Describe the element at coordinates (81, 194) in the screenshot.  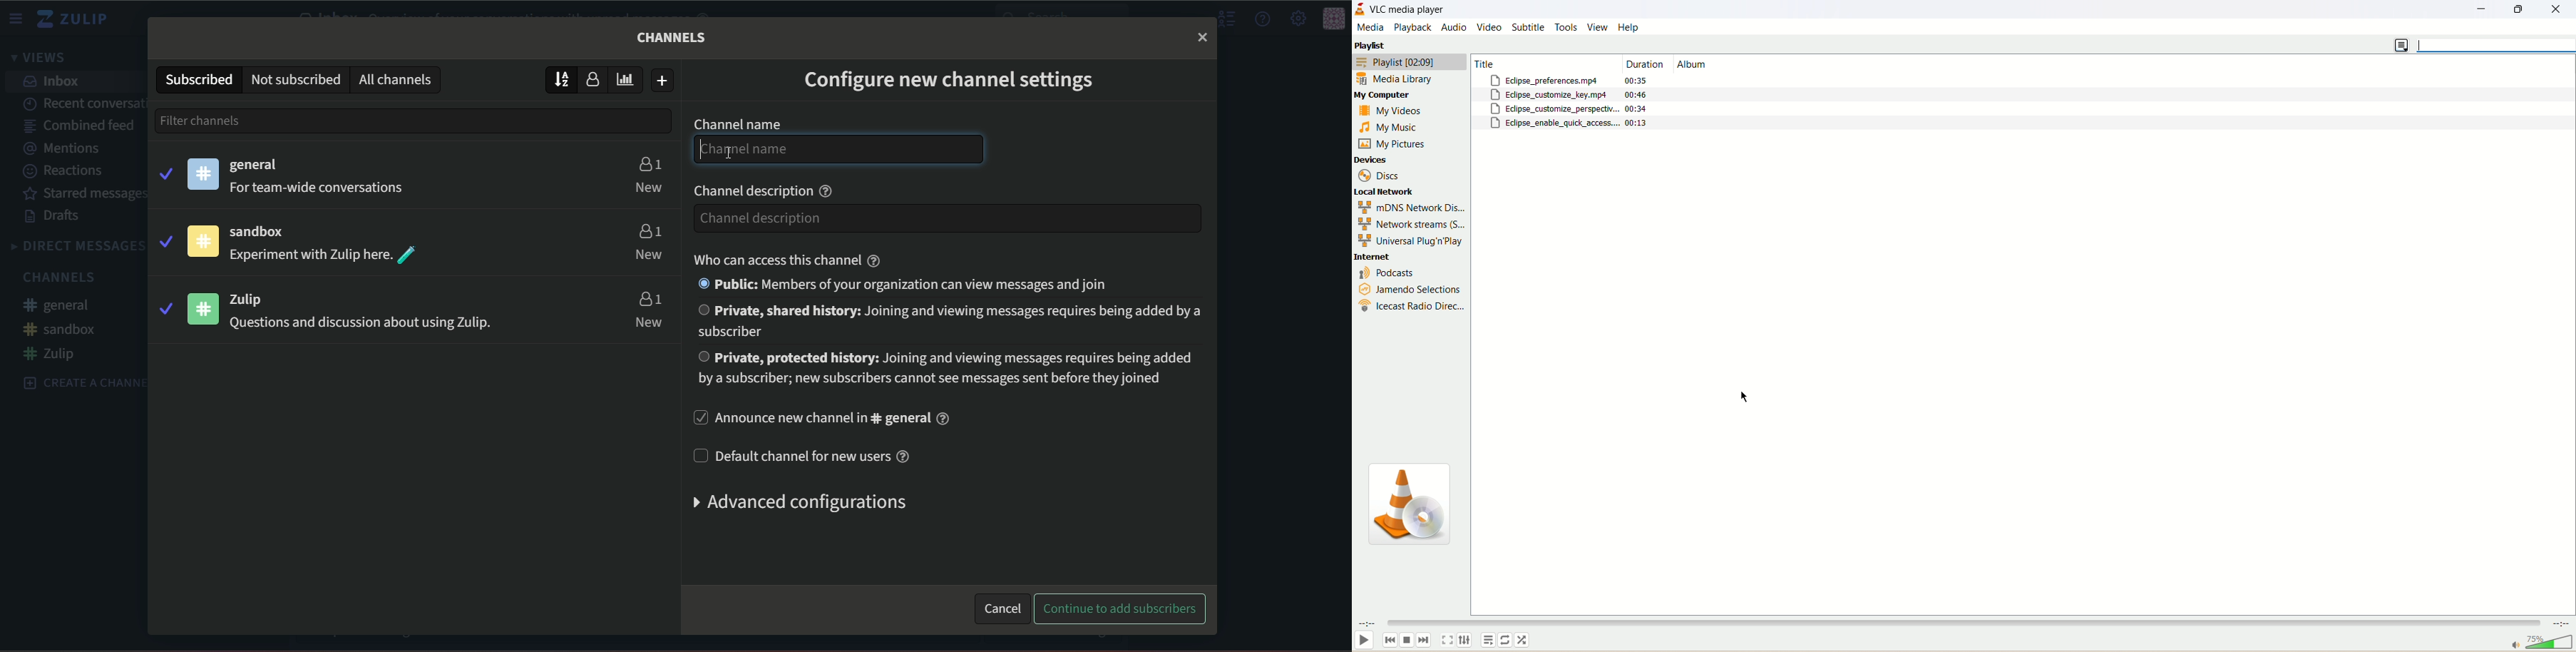
I see `starred messages` at that location.